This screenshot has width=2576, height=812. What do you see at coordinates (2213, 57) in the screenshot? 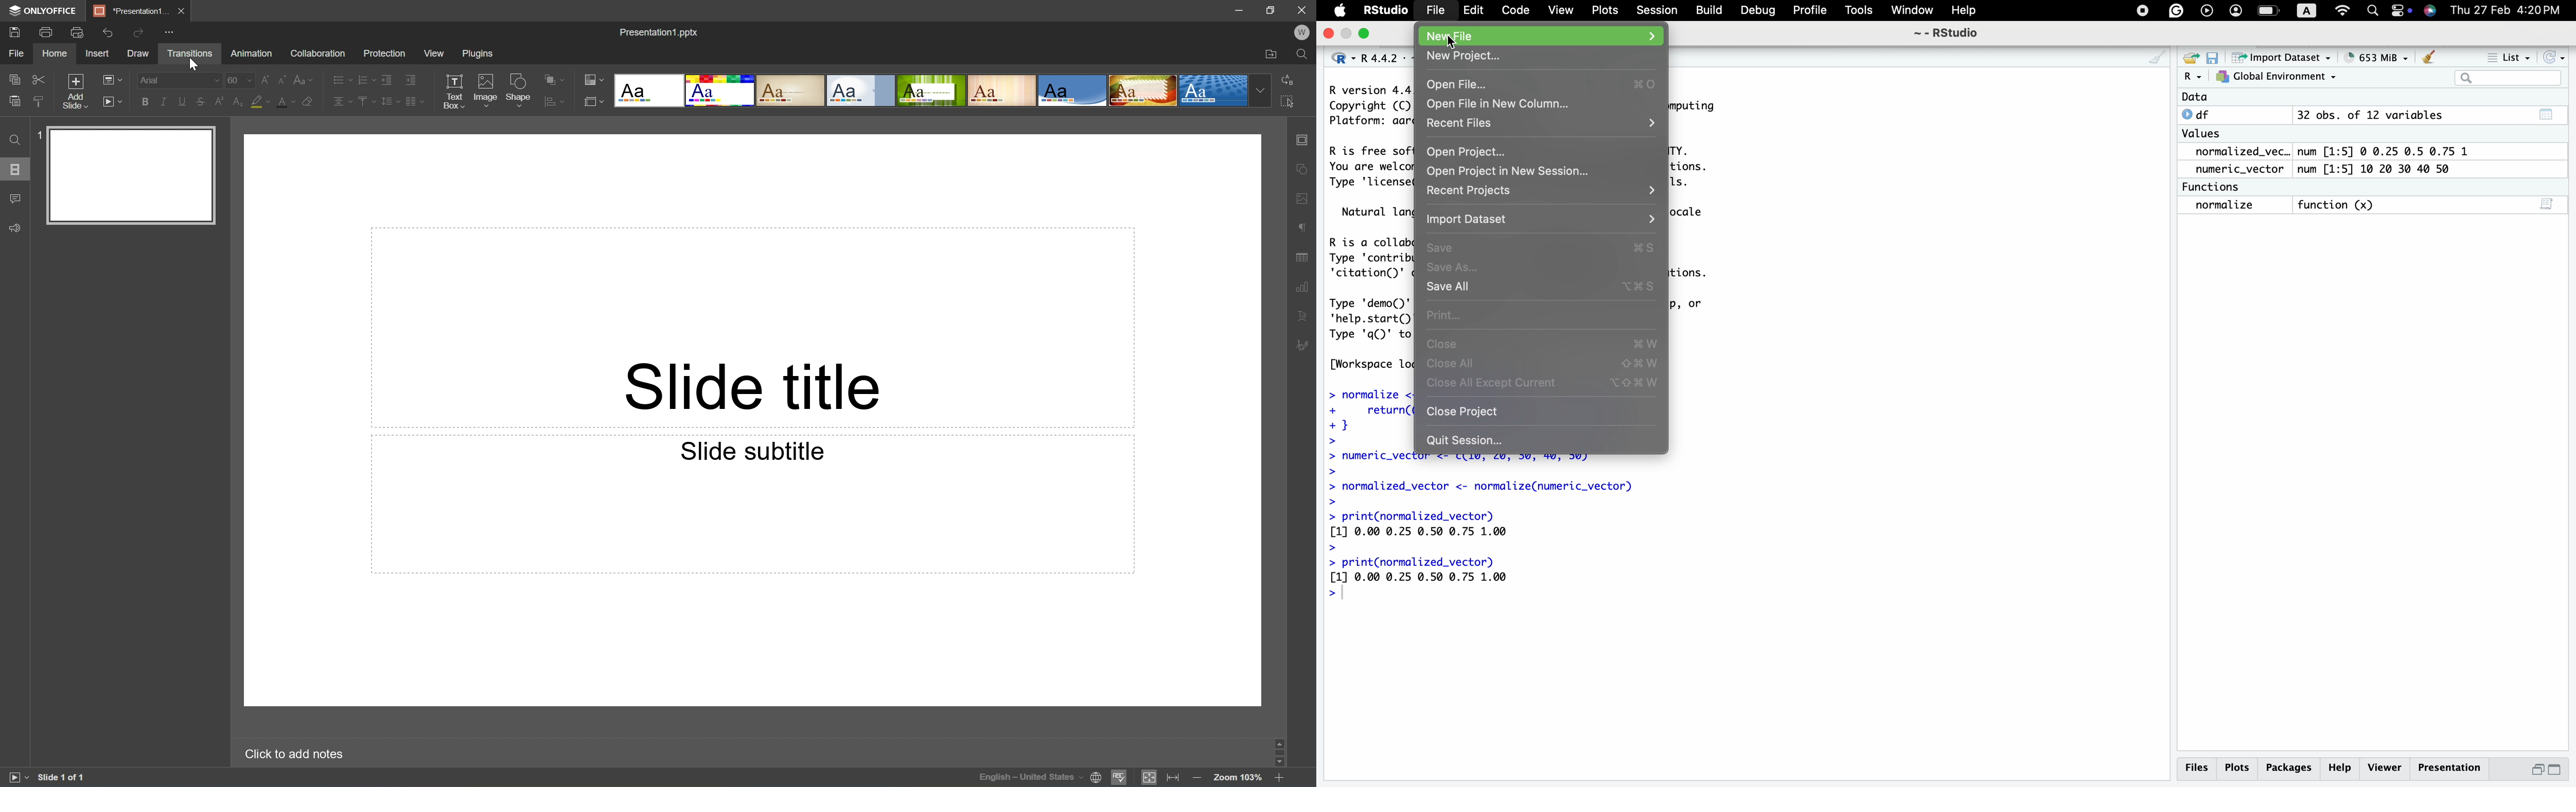
I see `Save` at bounding box center [2213, 57].